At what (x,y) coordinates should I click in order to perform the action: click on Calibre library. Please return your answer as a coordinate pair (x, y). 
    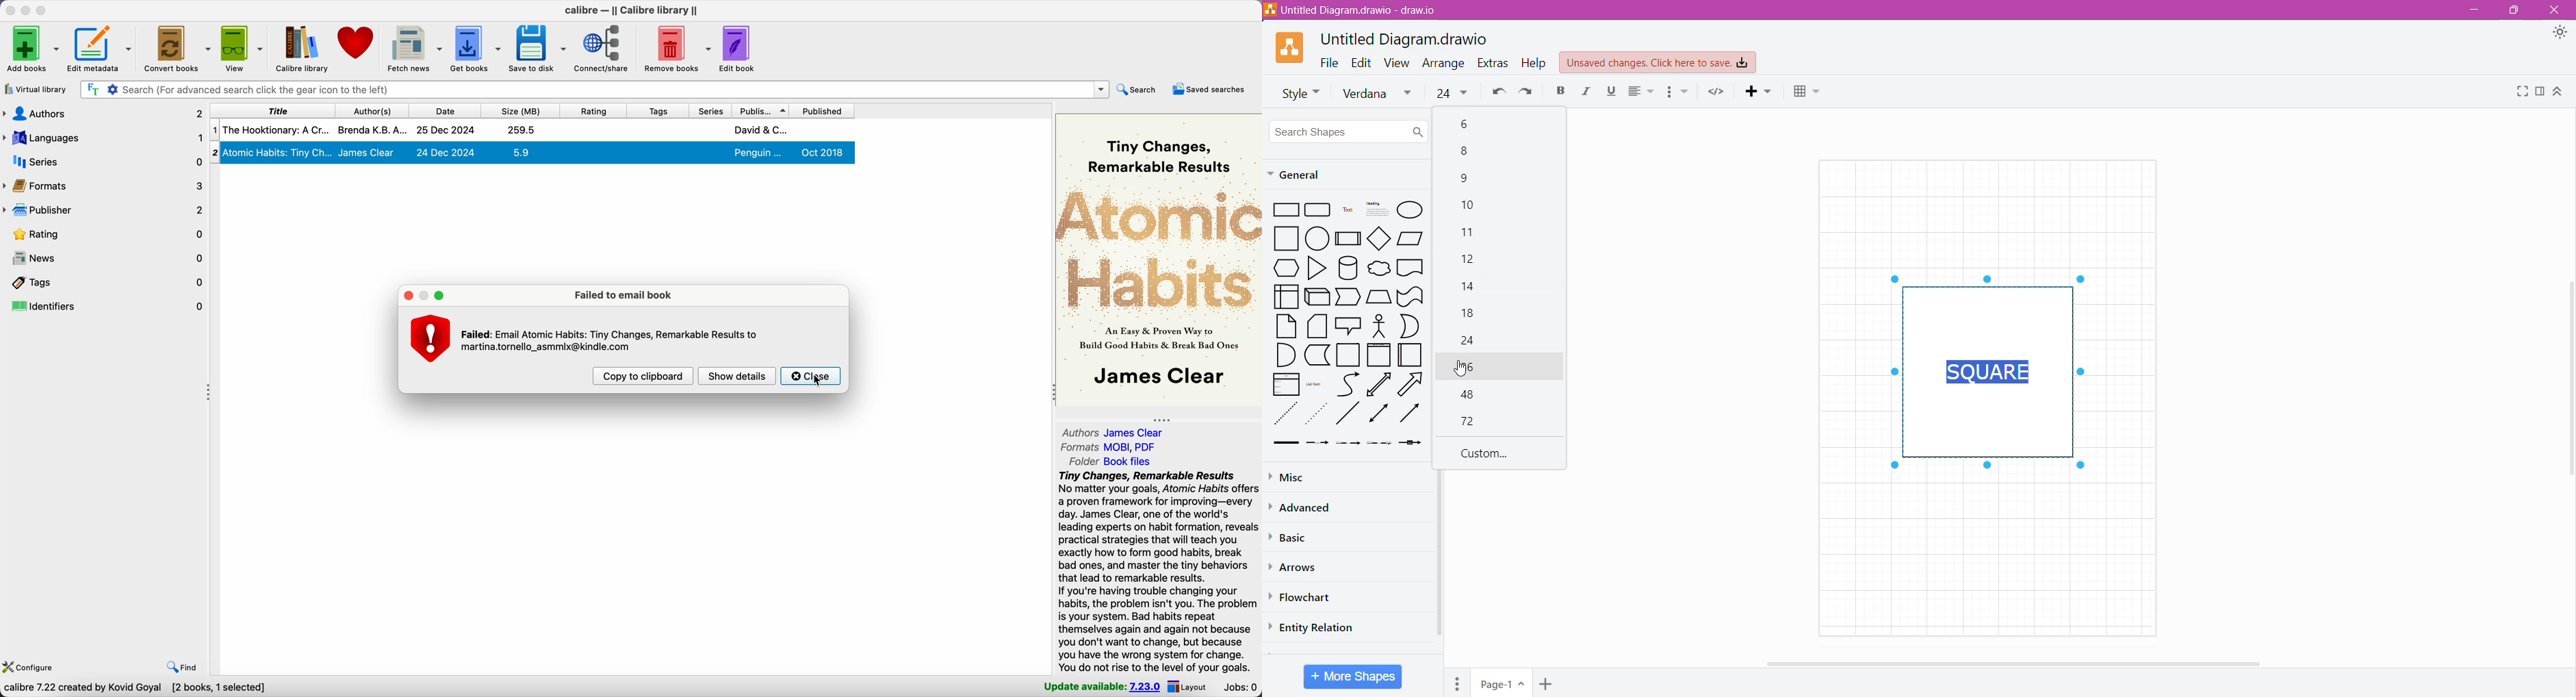
    Looking at the image, I should click on (303, 48).